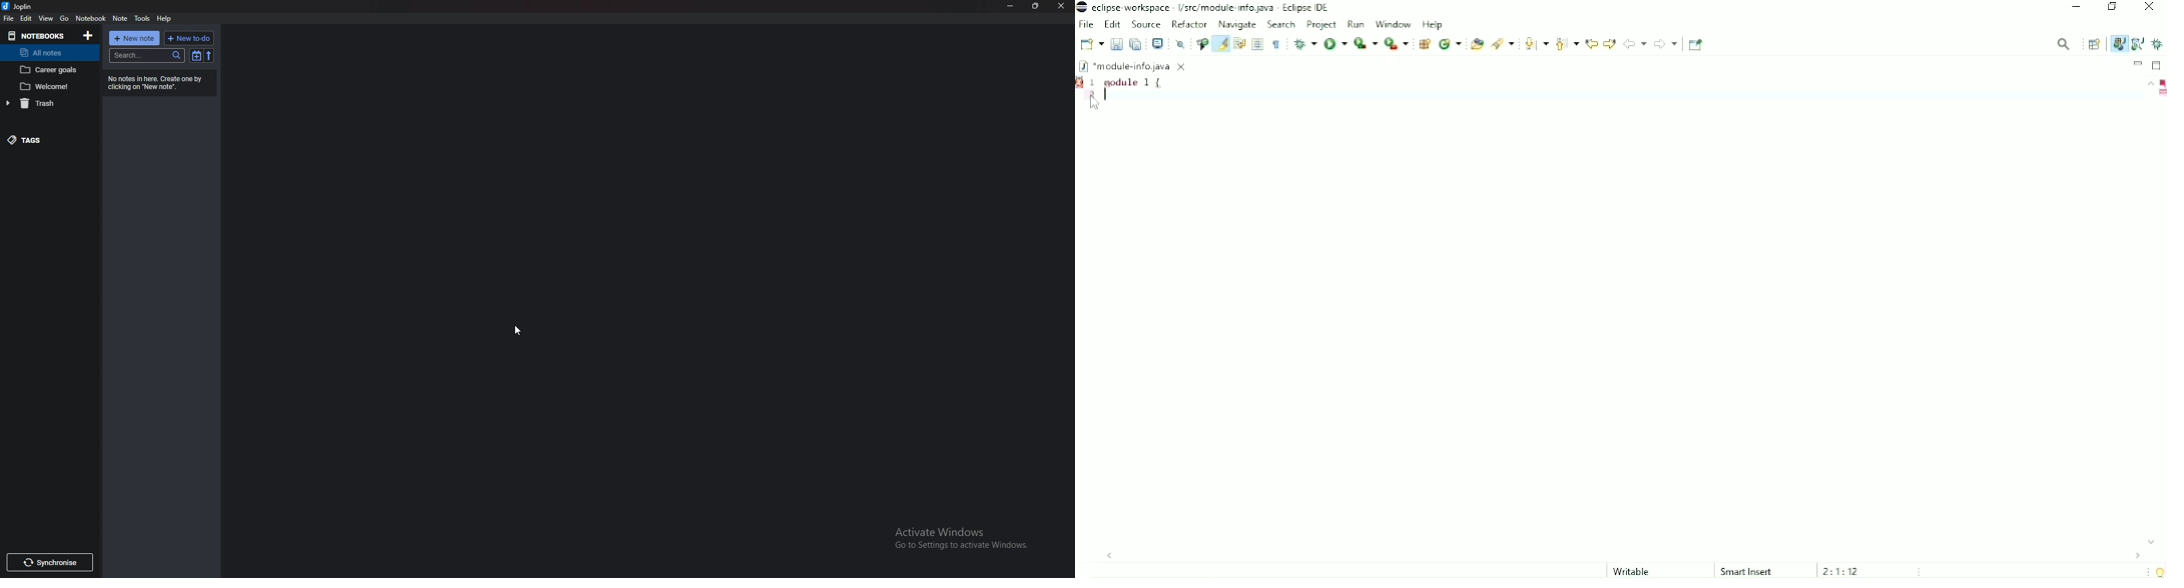 This screenshot has width=2184, height=588. What do you see at coordinates (88, 35) in the screenshot?
I see `add notebooks` at bounding box center [88, 35].